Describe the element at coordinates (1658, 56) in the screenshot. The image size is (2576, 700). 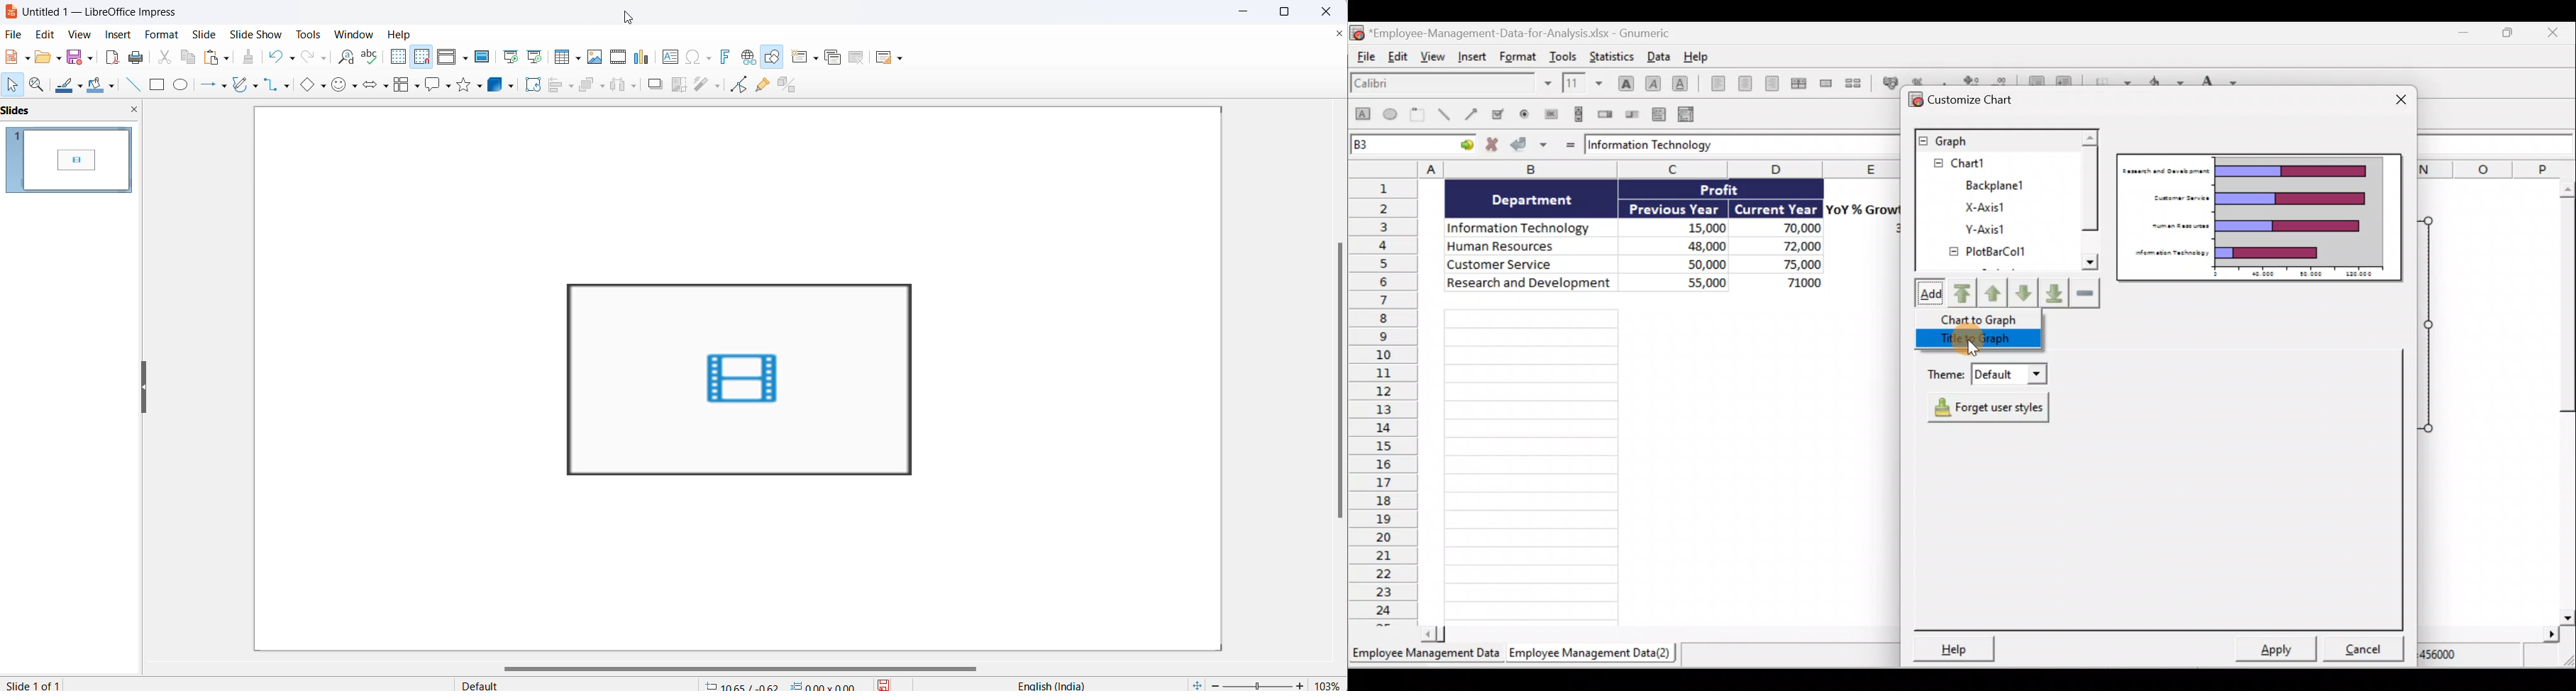
I see `Data` at that location.